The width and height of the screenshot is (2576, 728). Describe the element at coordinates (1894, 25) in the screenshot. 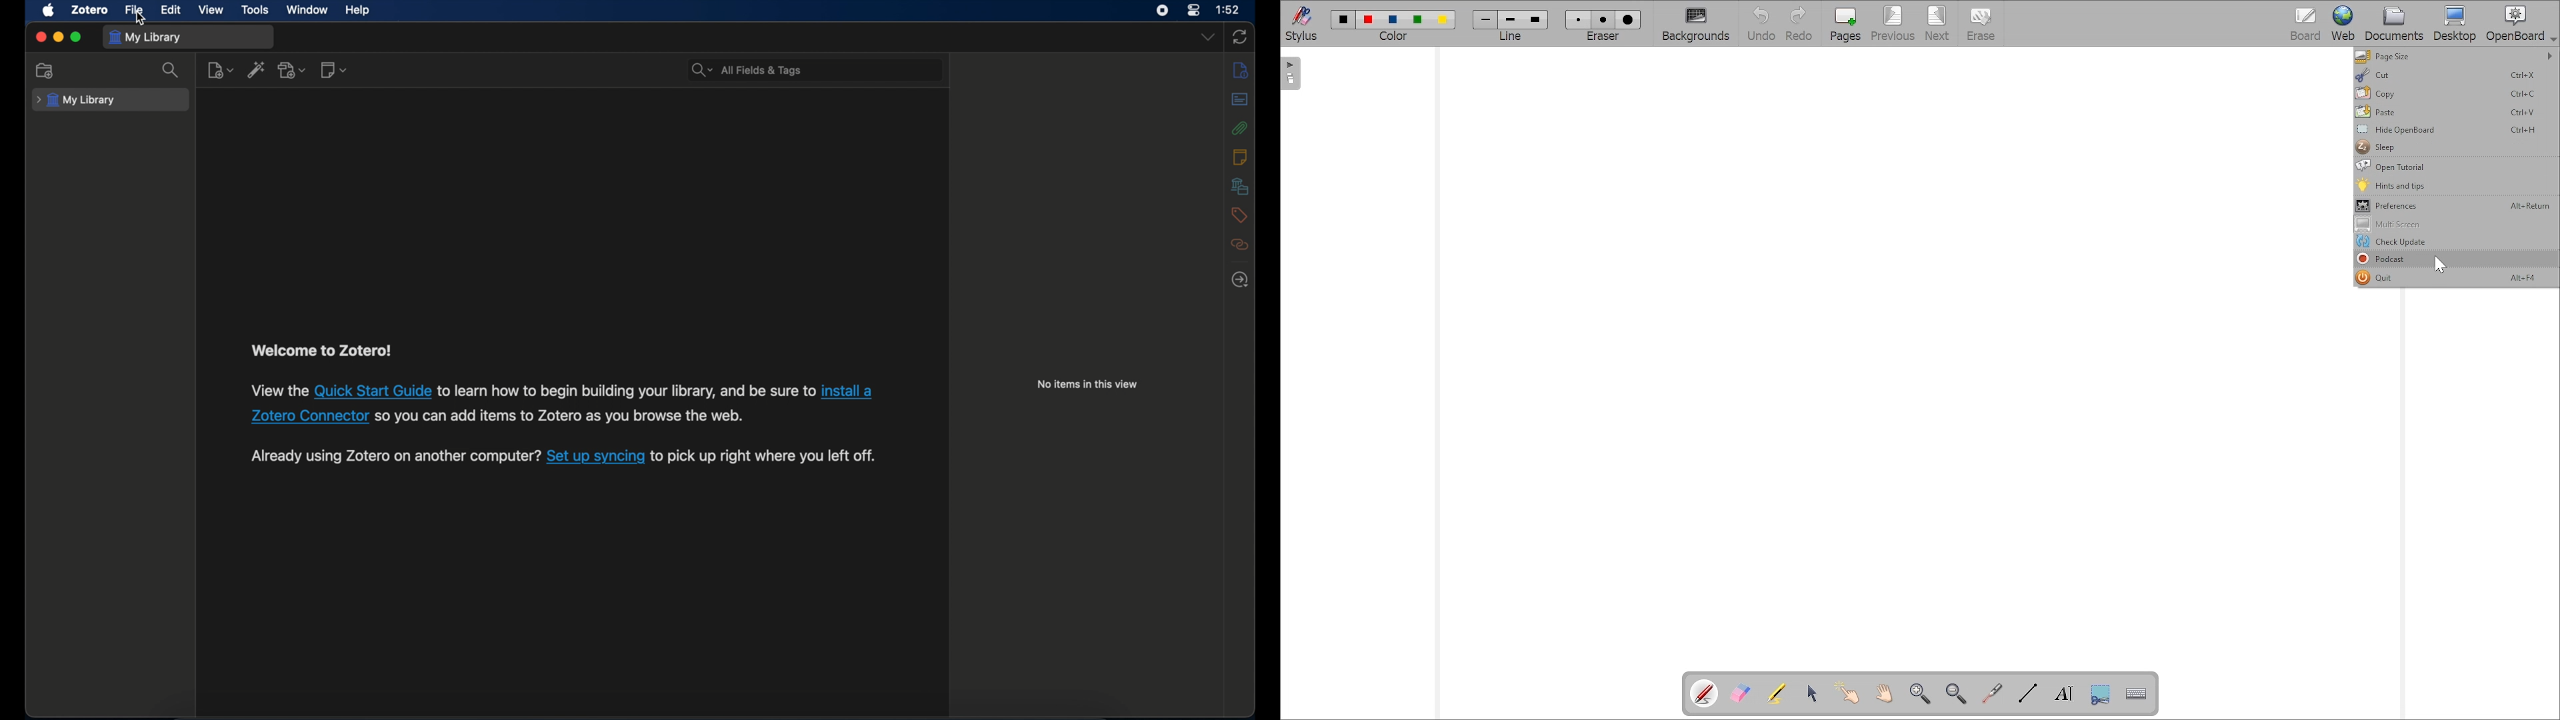

I see `Previous` at that location.